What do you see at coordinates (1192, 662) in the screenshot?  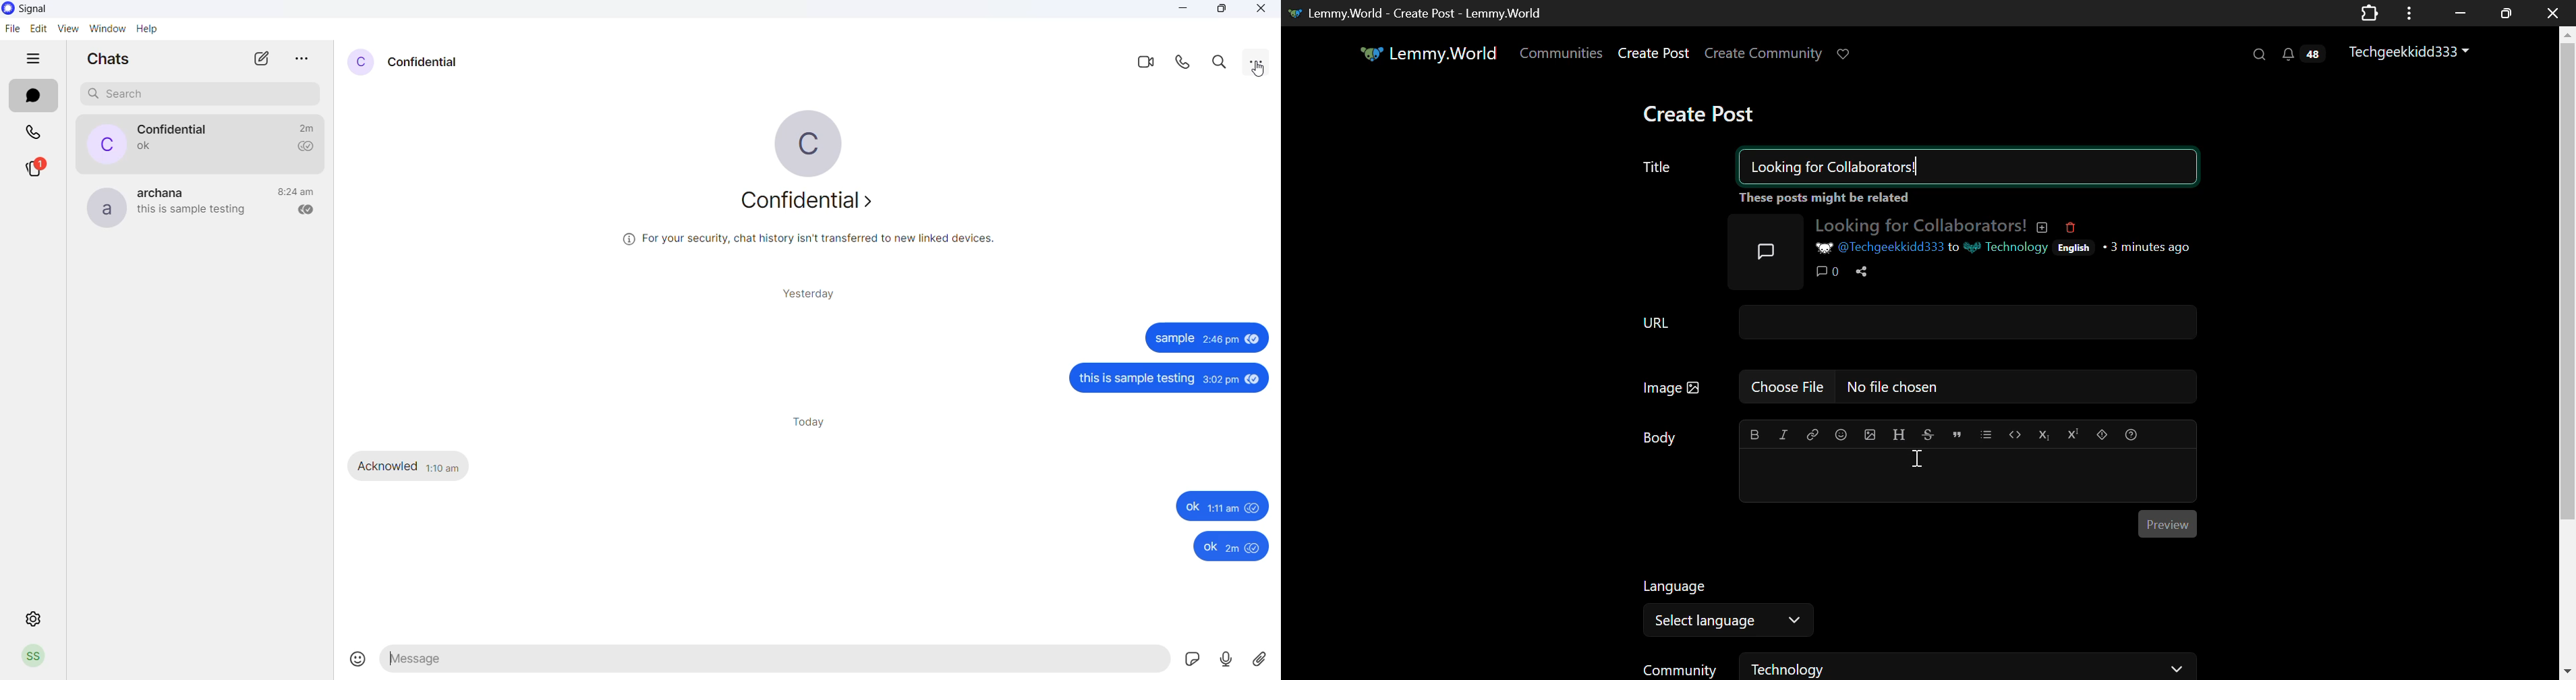 I see `sticker` at bounding box center [1192, 662].